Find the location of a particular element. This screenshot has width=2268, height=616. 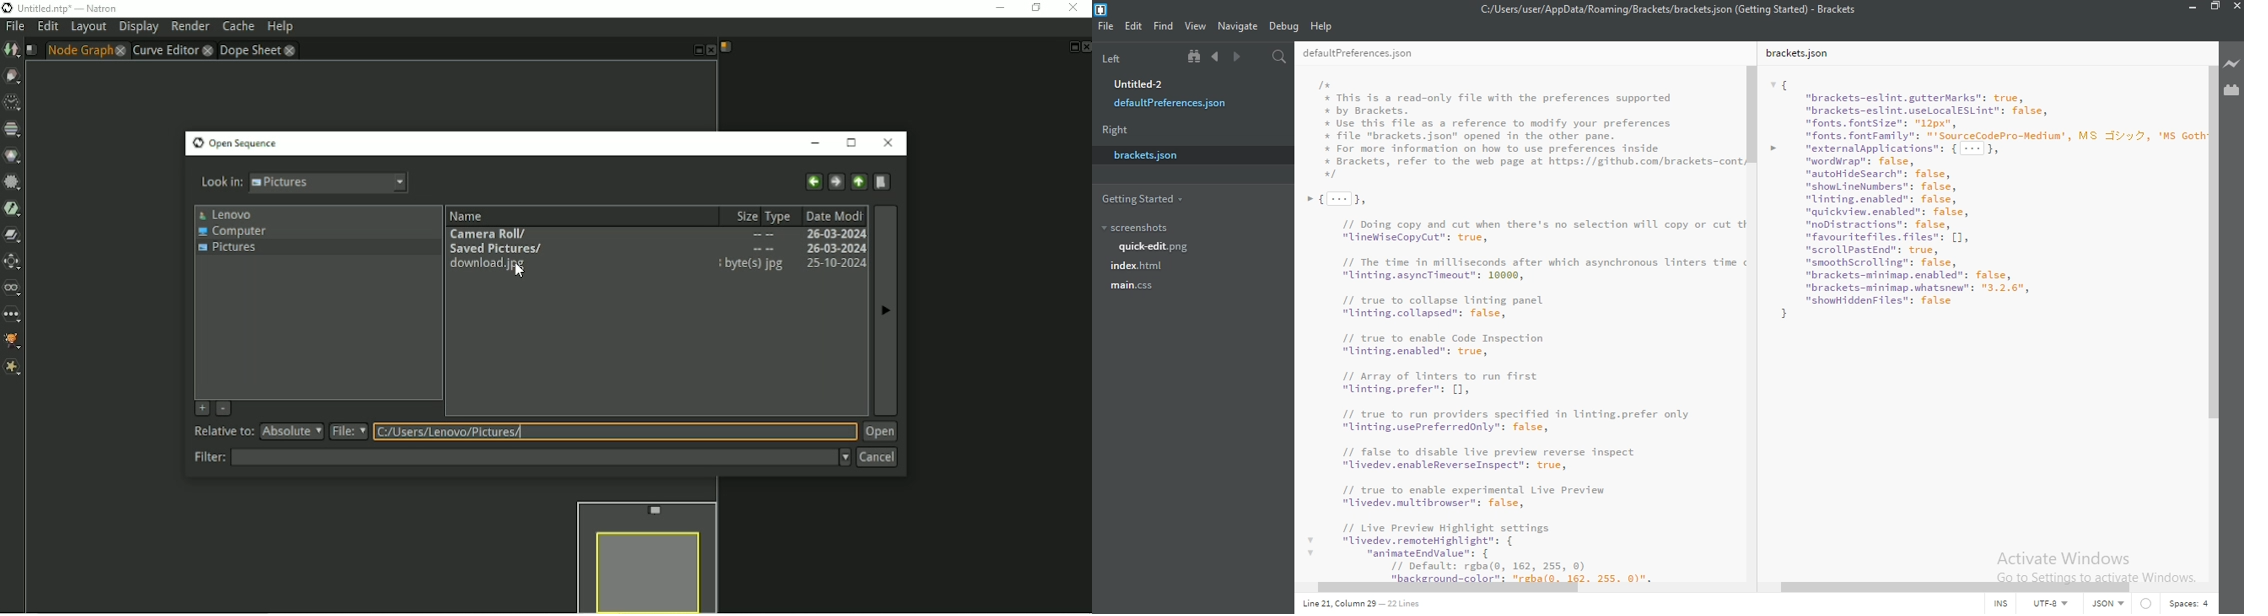

previous document is located at coordinates (1216, 57).